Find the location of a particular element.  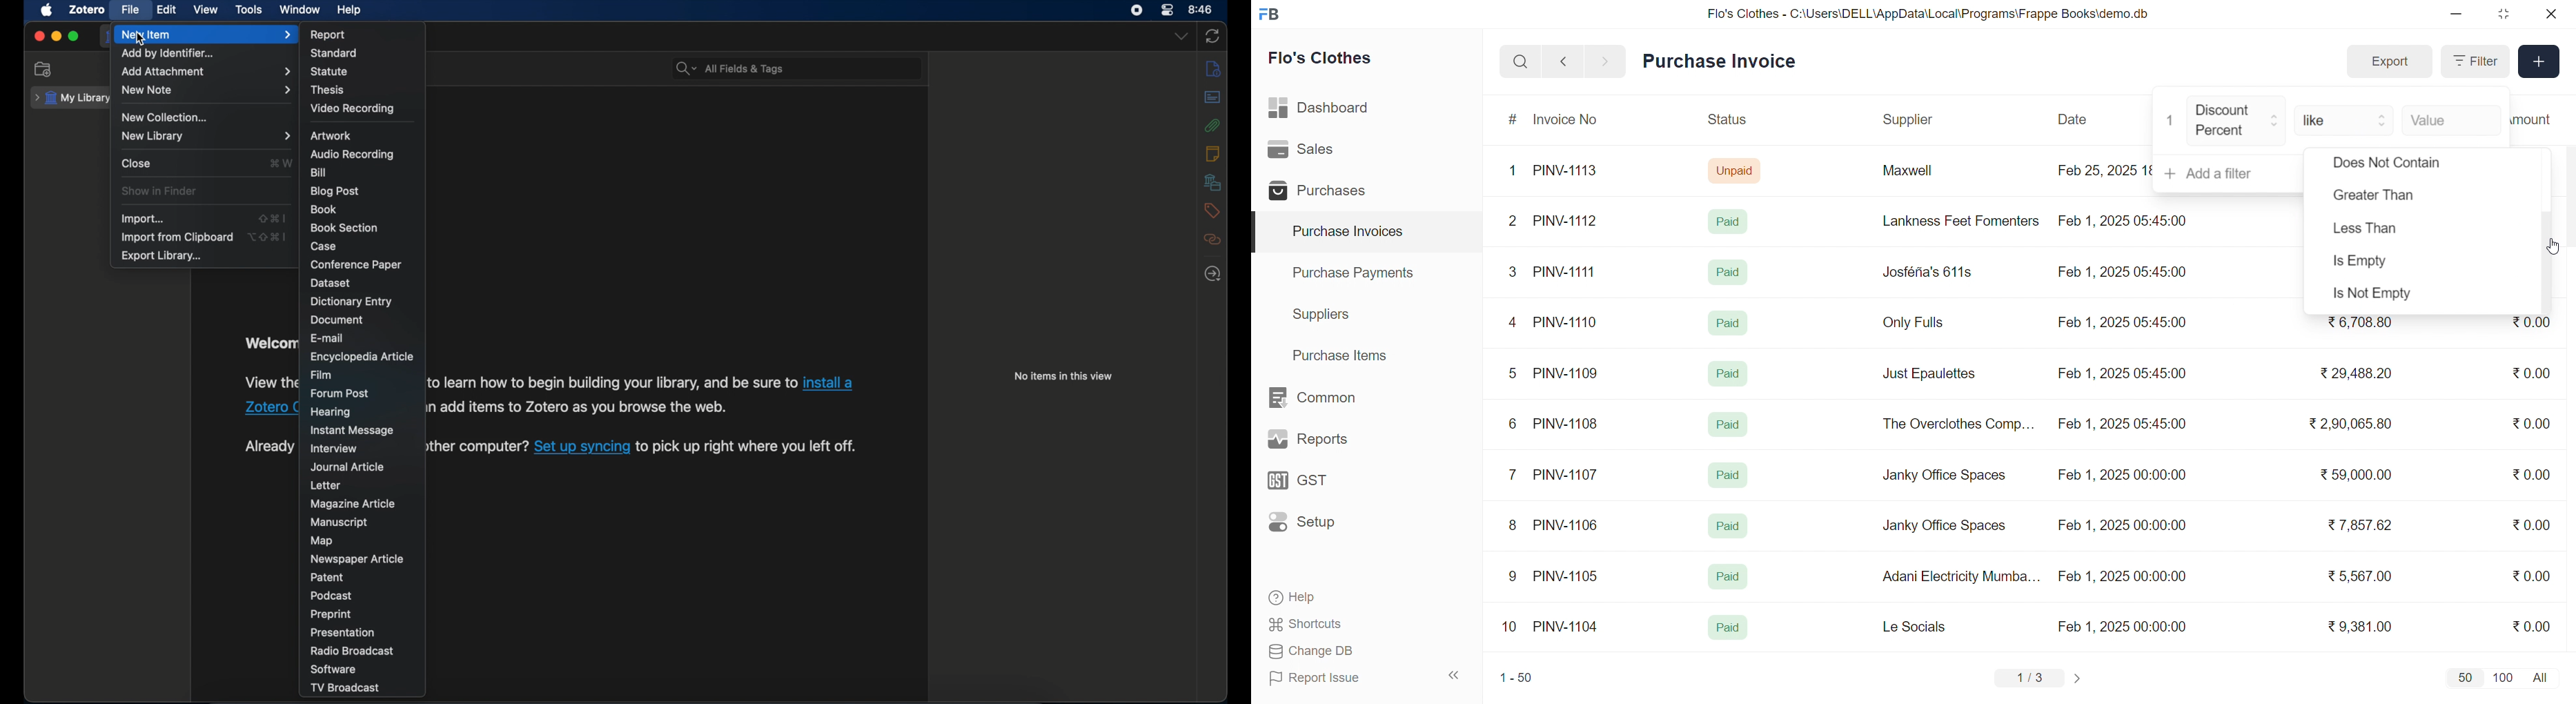

Export is located at coordinates (2389, 62).